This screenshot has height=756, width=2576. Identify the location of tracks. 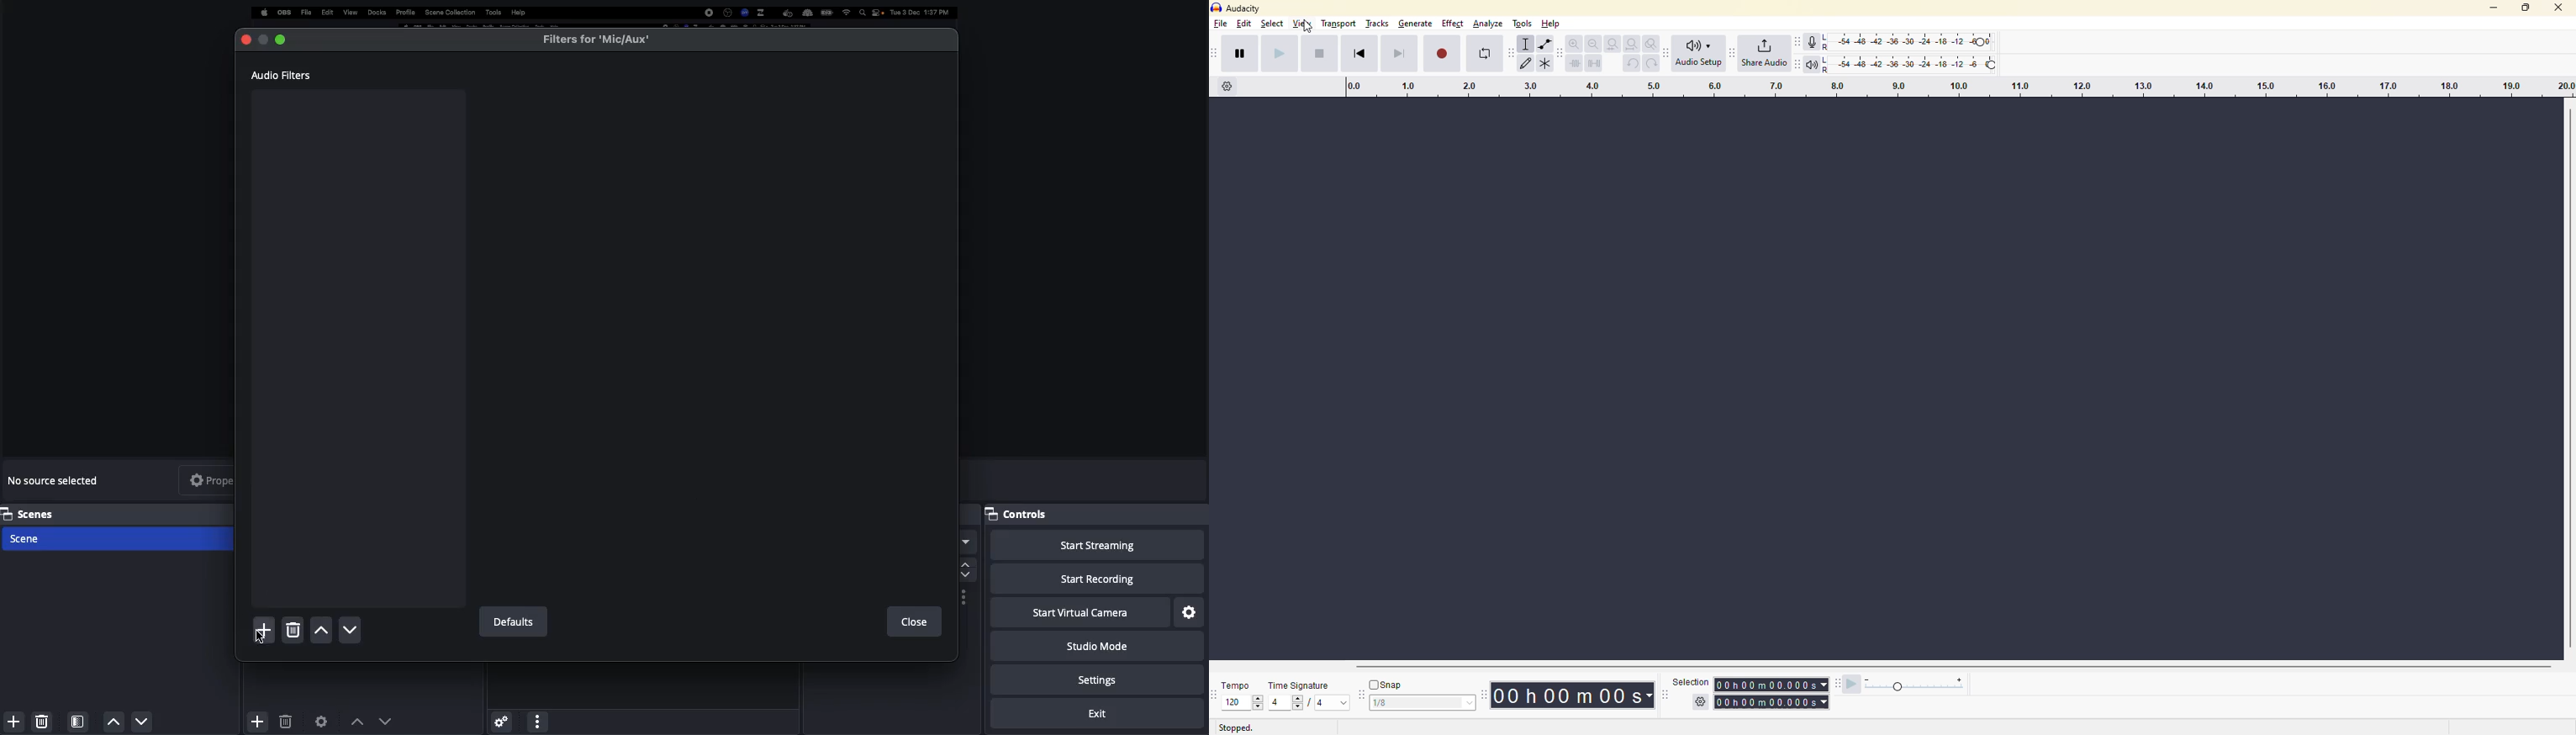
(1378, 22).